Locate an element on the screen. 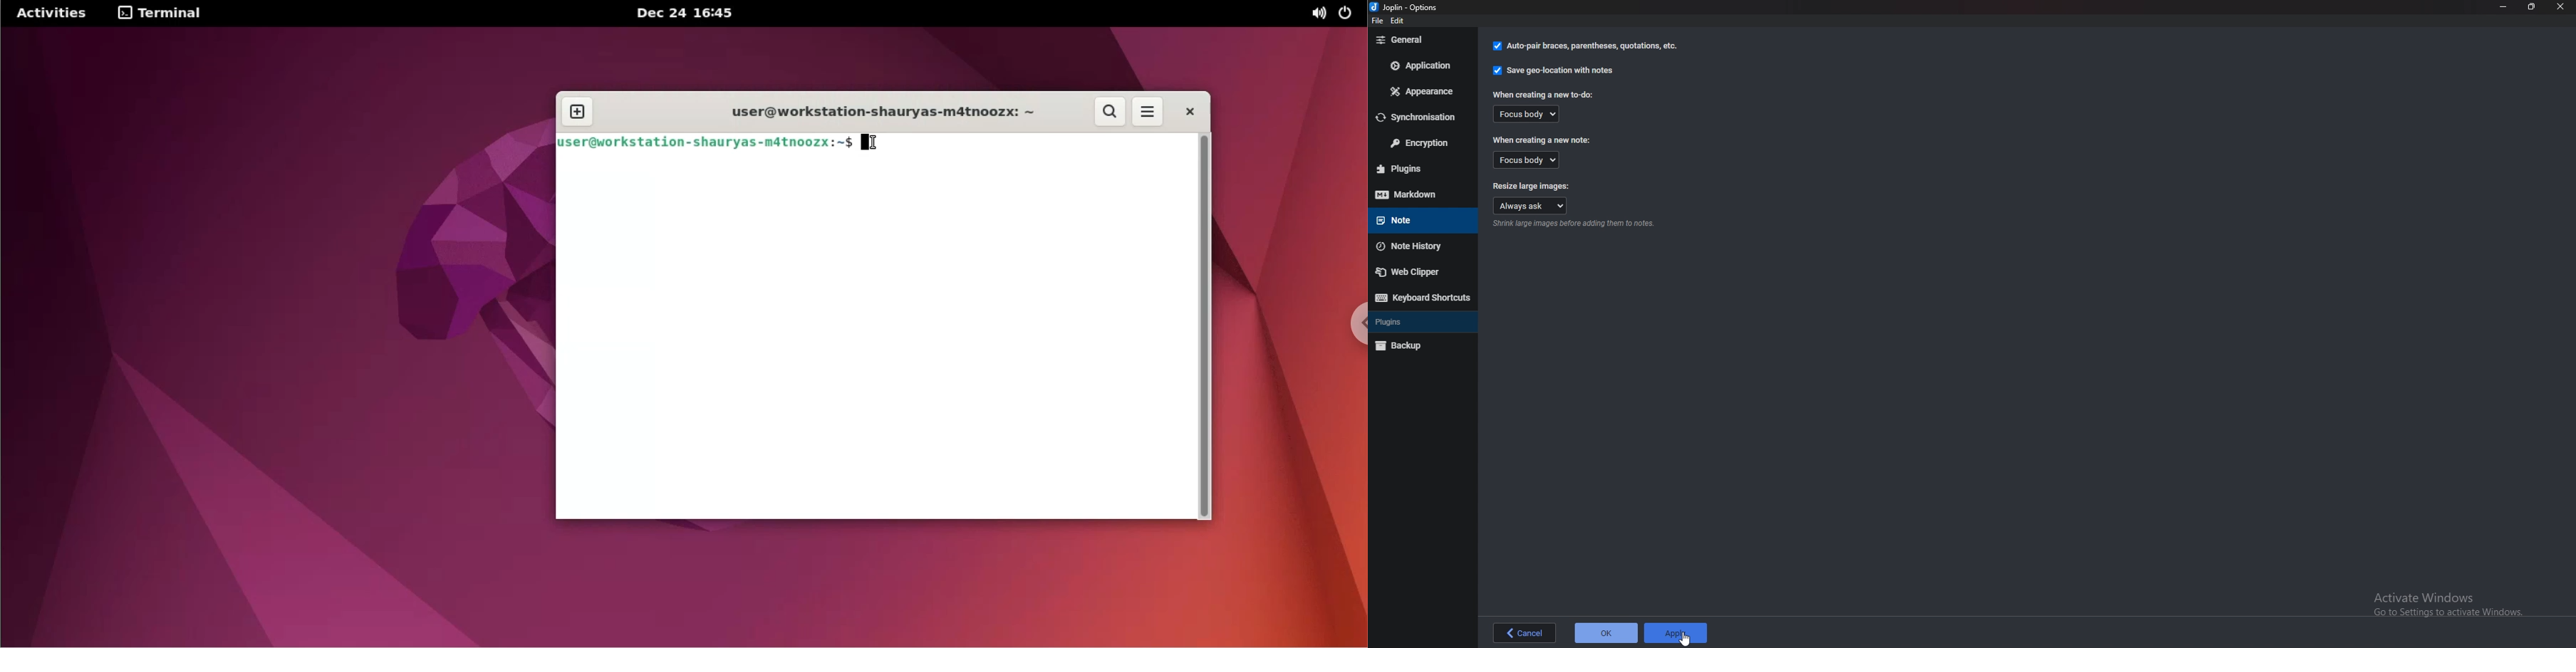 This screenshot has height=672, width=2576. Always ask is located at coordinates (1531, 206).